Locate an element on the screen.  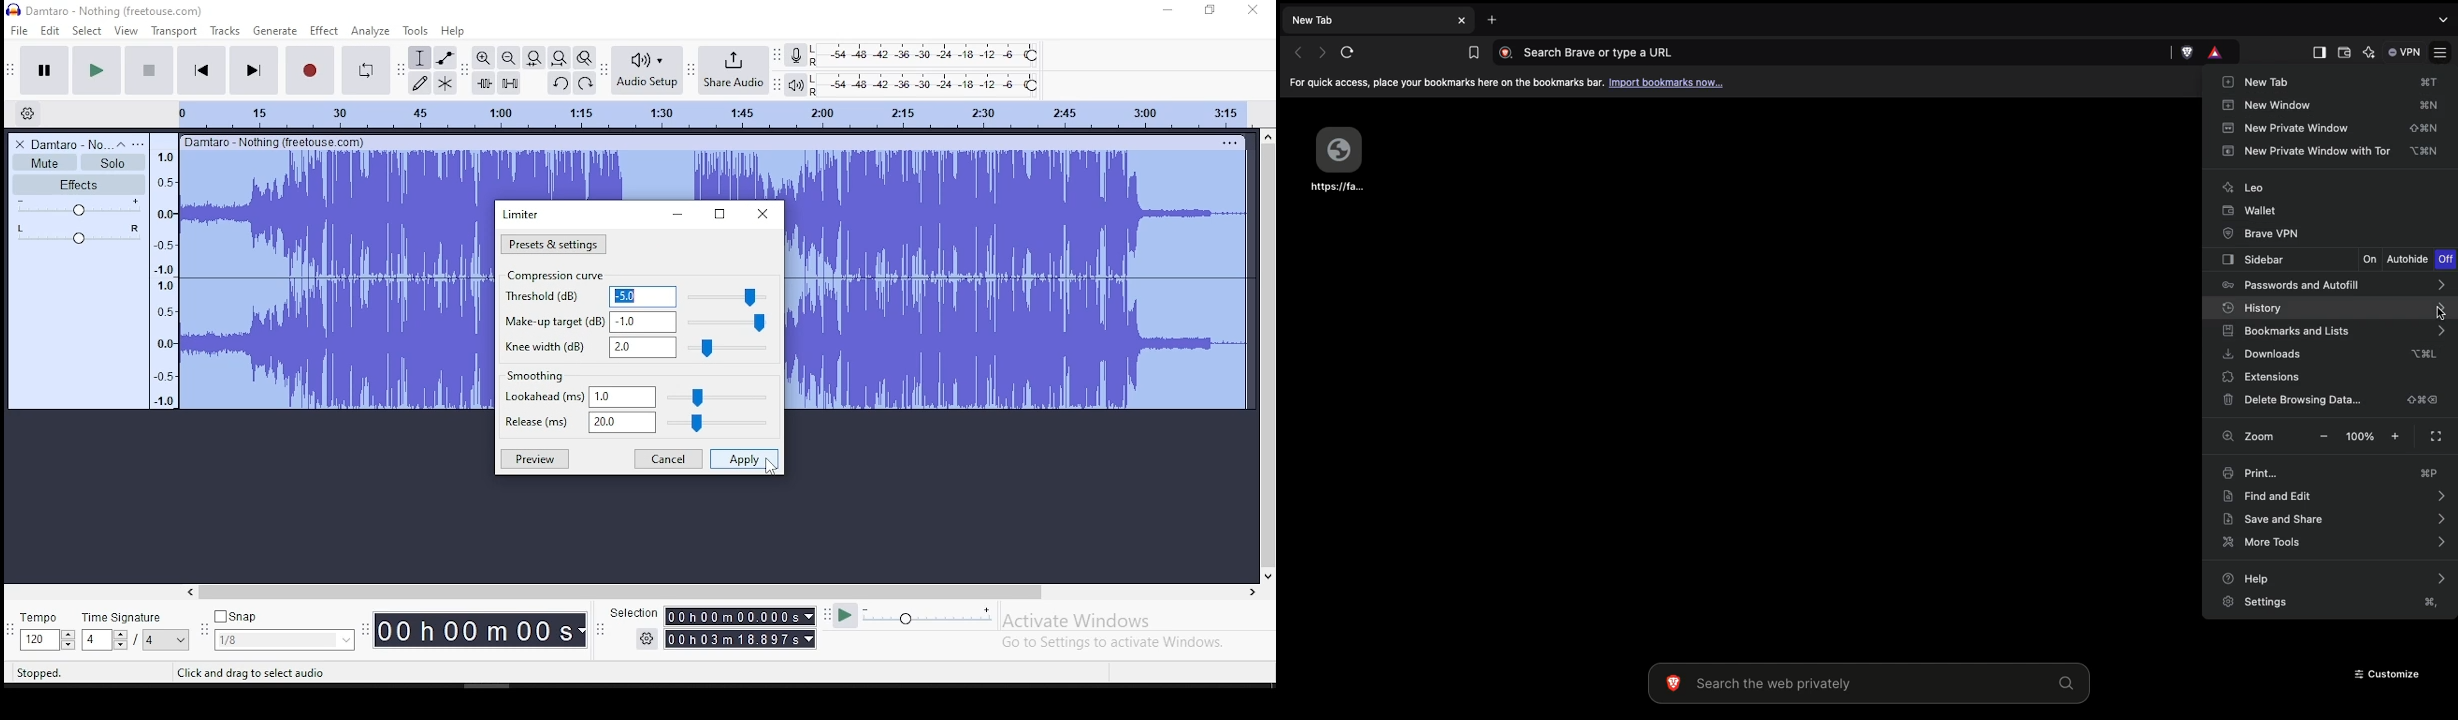
zoom out is located at coordinates (507, 57).